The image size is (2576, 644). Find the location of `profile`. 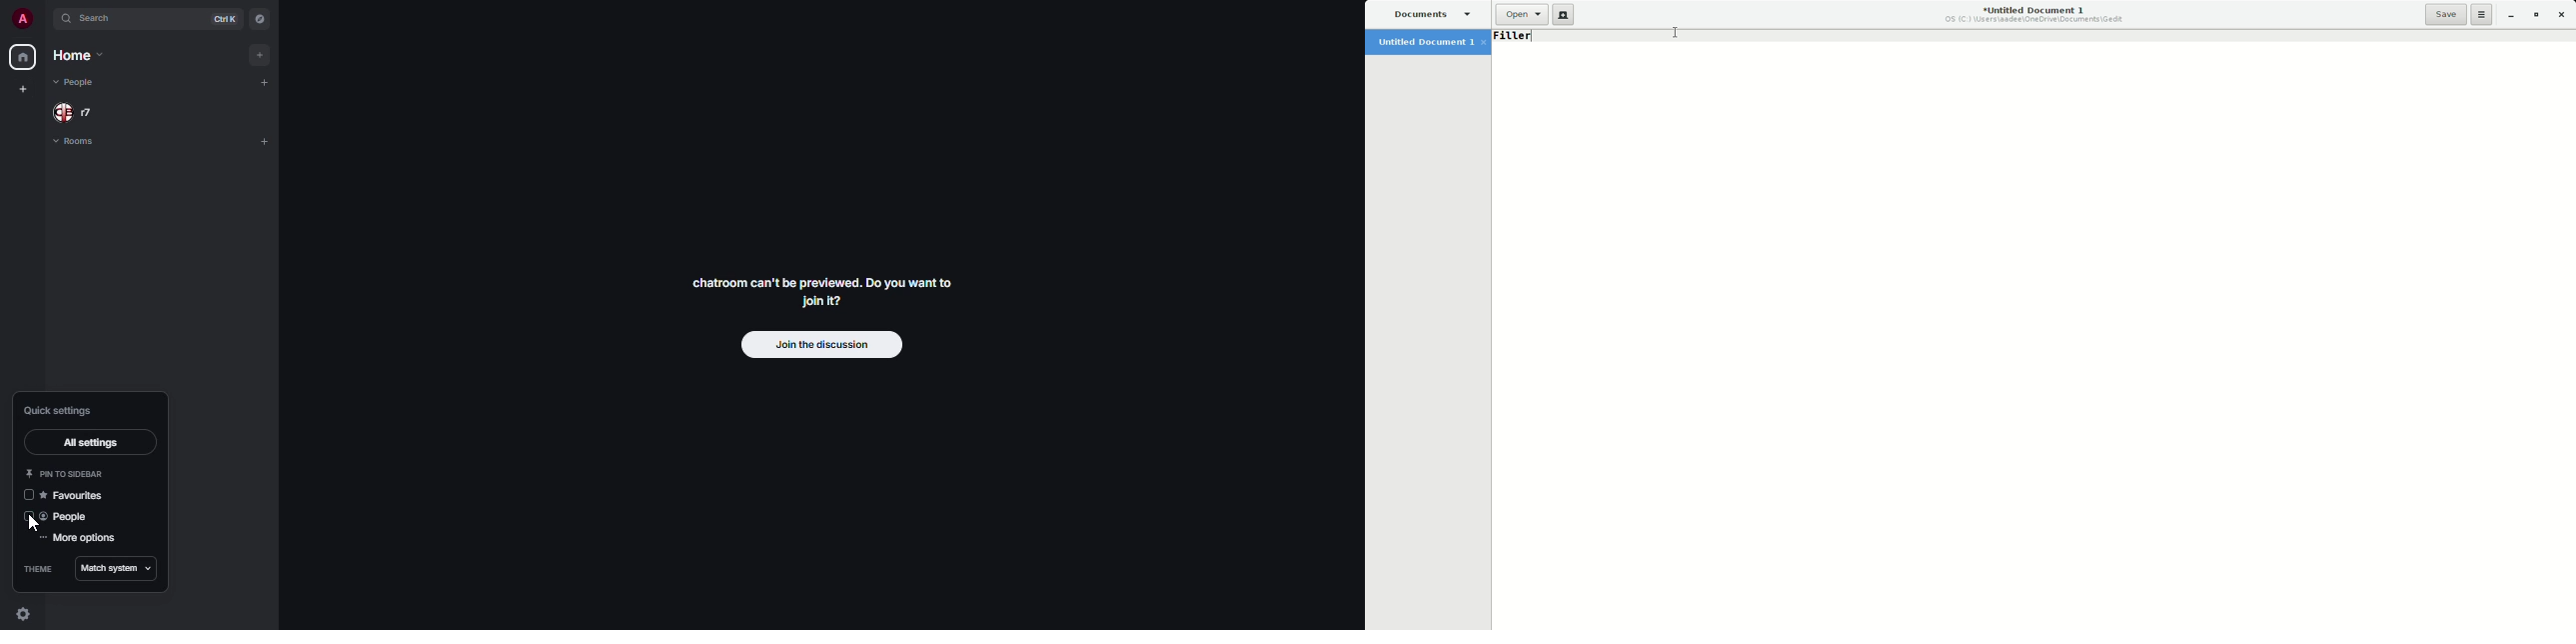

profile is located at coordinates (20, 18).